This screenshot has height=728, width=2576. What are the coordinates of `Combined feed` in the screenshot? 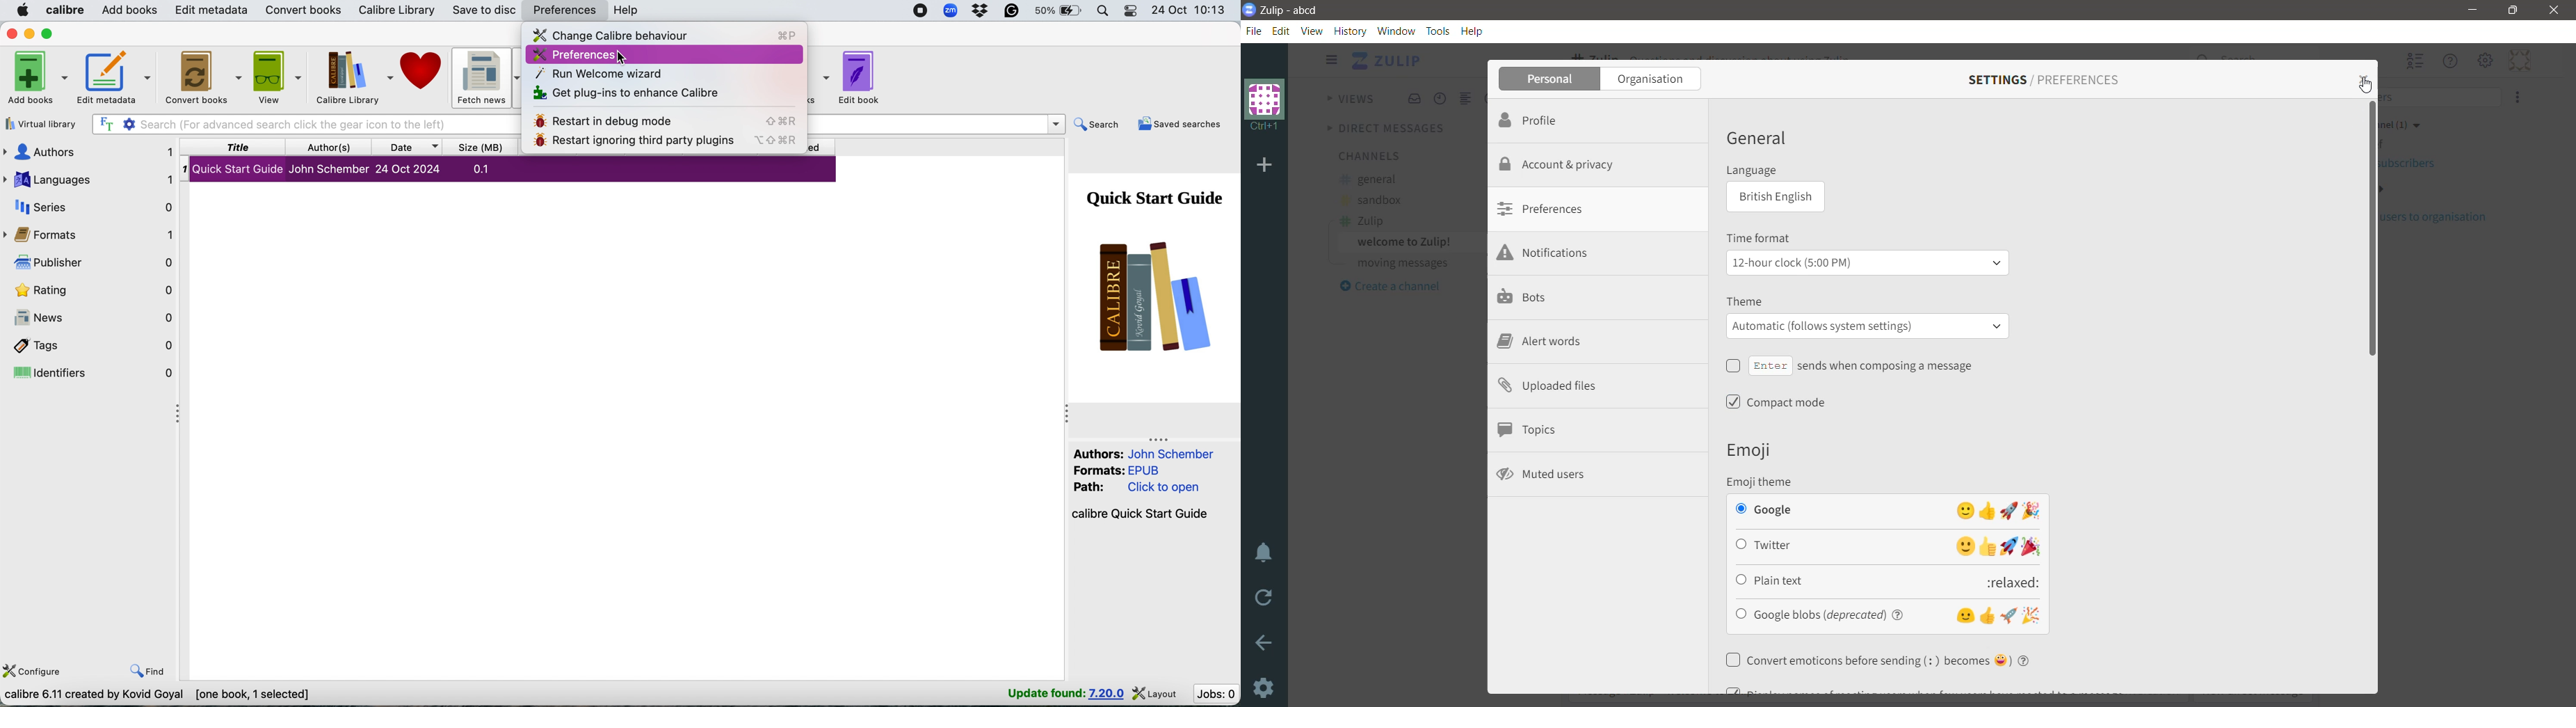 It's located at (1465, 99).